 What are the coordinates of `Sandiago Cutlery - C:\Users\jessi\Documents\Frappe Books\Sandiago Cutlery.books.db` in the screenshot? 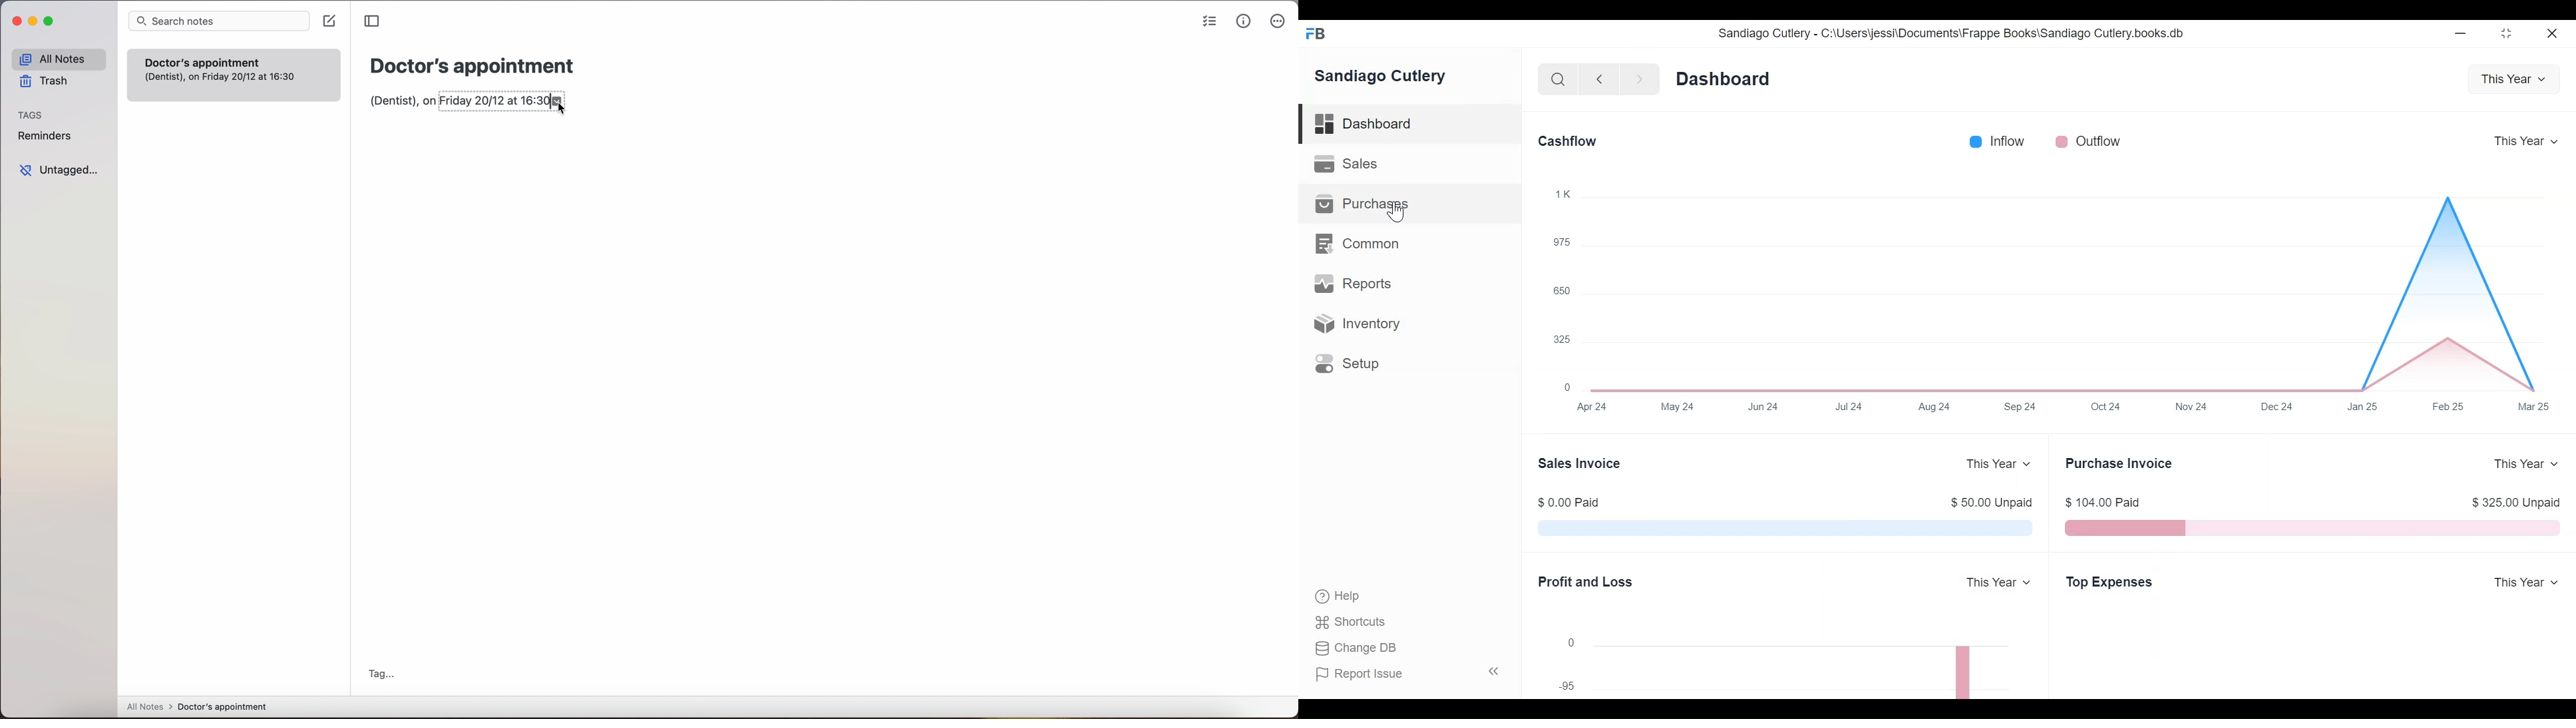 It's located at (1964, 34).